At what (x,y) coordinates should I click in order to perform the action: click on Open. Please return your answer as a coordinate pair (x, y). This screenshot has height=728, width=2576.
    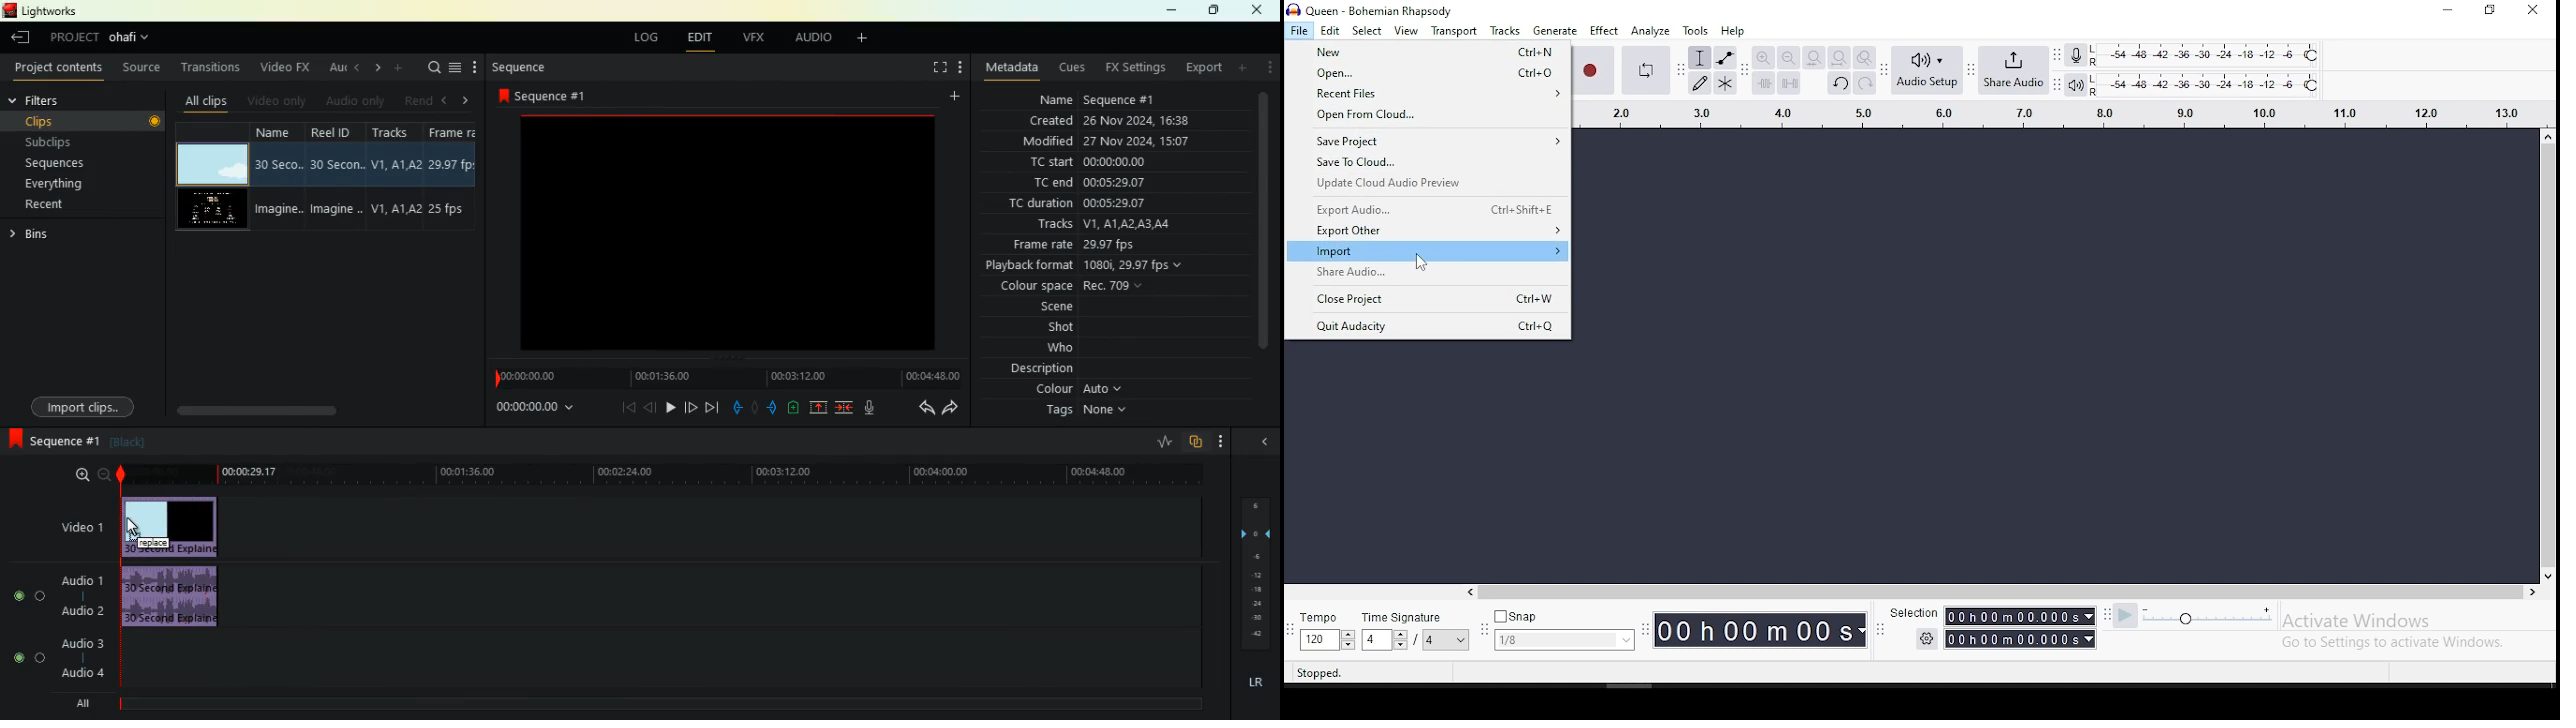
    Looking at the image, I should click on (1426, 74).